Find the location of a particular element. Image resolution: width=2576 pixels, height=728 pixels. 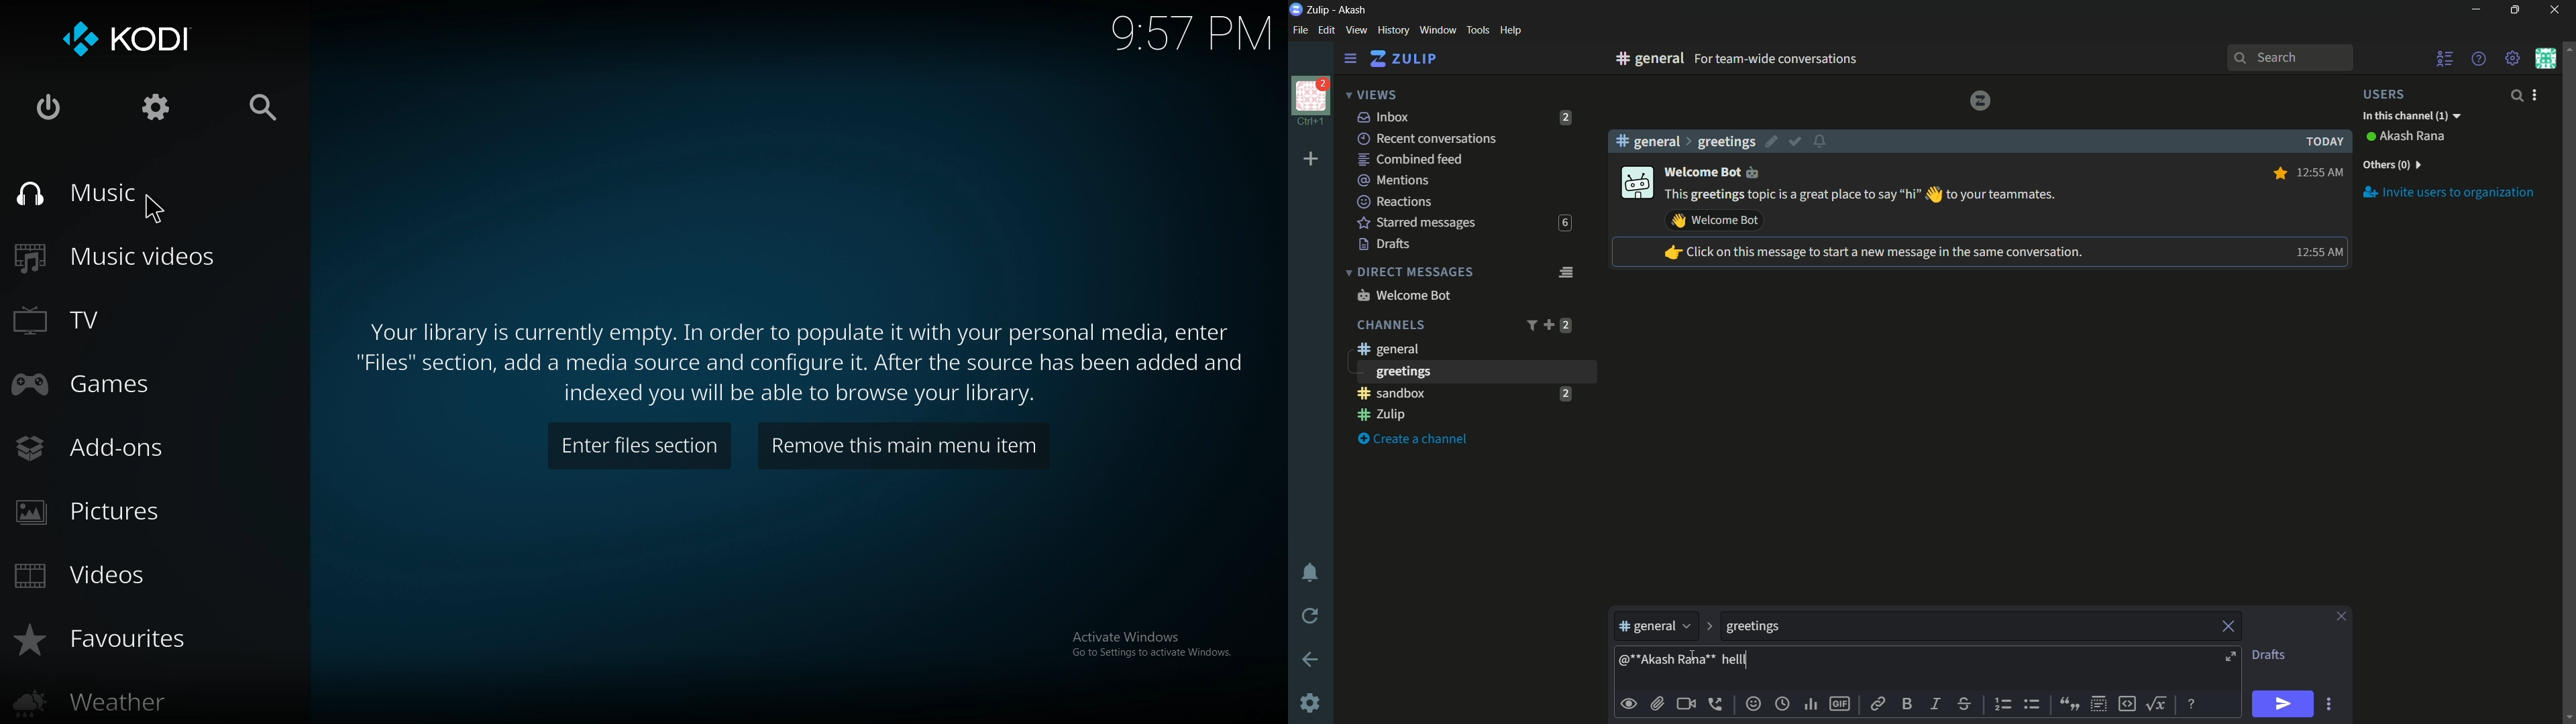

spoiler is located at coordinates (2098, 705).